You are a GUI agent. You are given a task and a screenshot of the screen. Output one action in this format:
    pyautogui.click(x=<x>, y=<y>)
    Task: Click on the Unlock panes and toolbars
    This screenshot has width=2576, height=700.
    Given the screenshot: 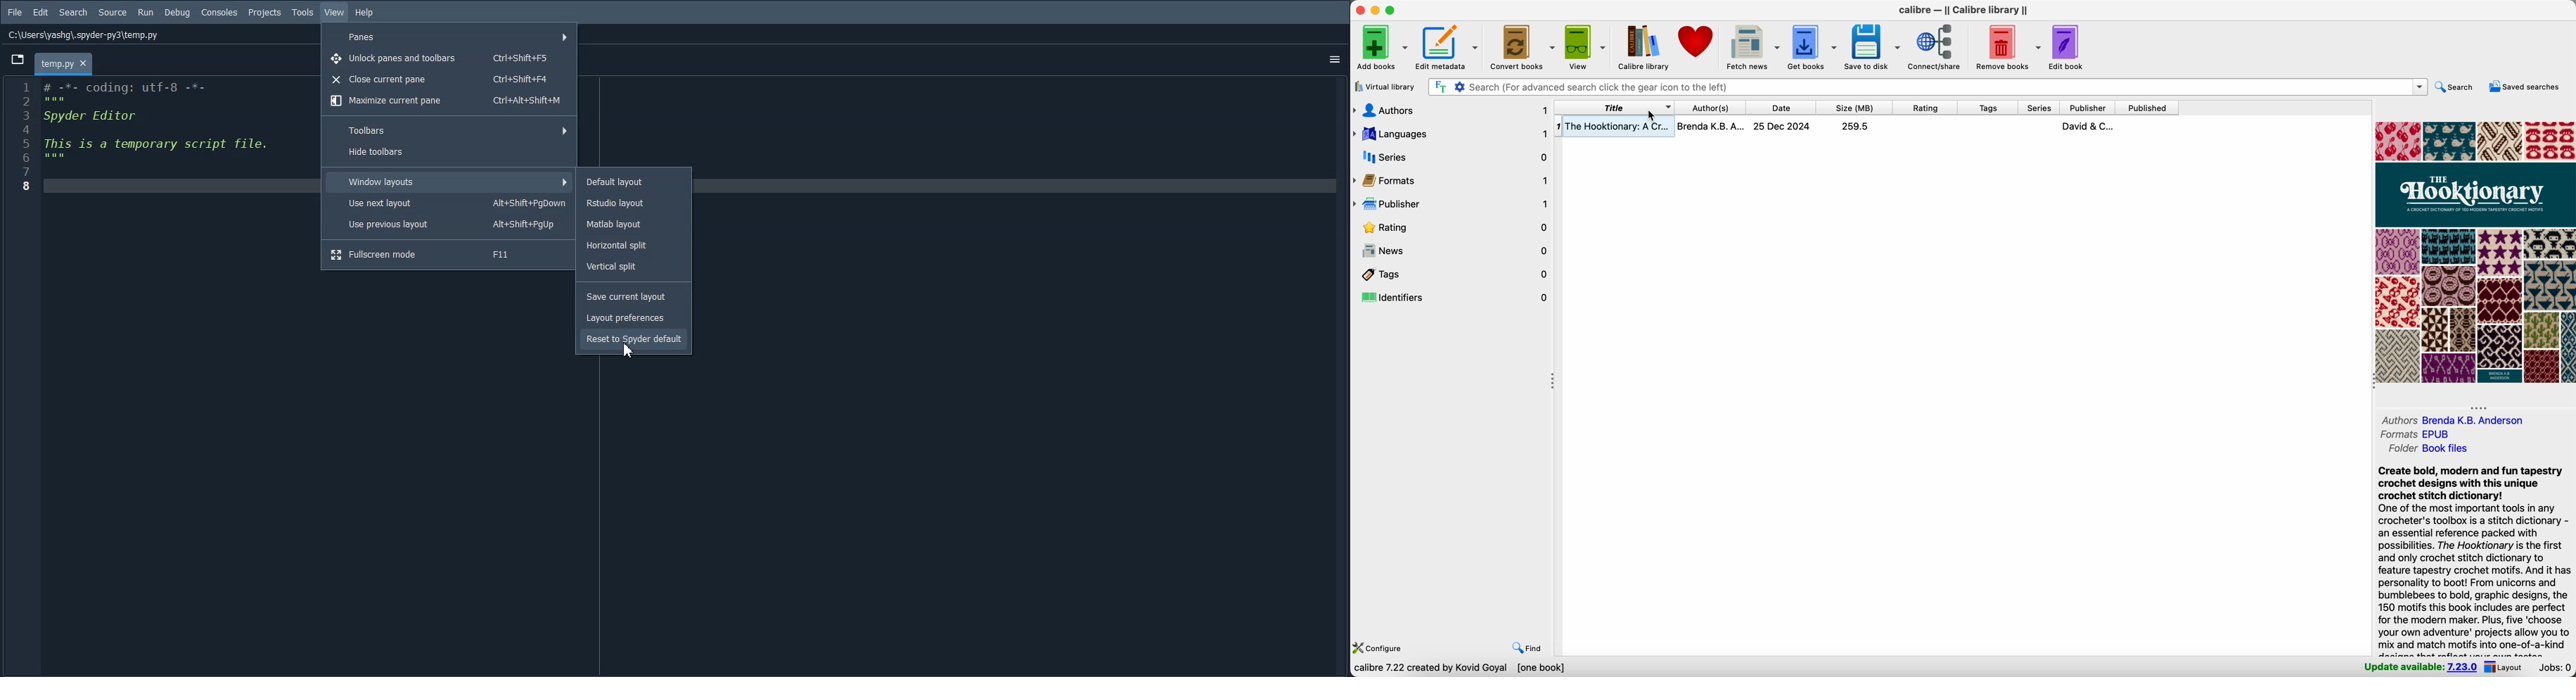 What is the action you would take?
    pyautogui.click(x=451, y=57)
    